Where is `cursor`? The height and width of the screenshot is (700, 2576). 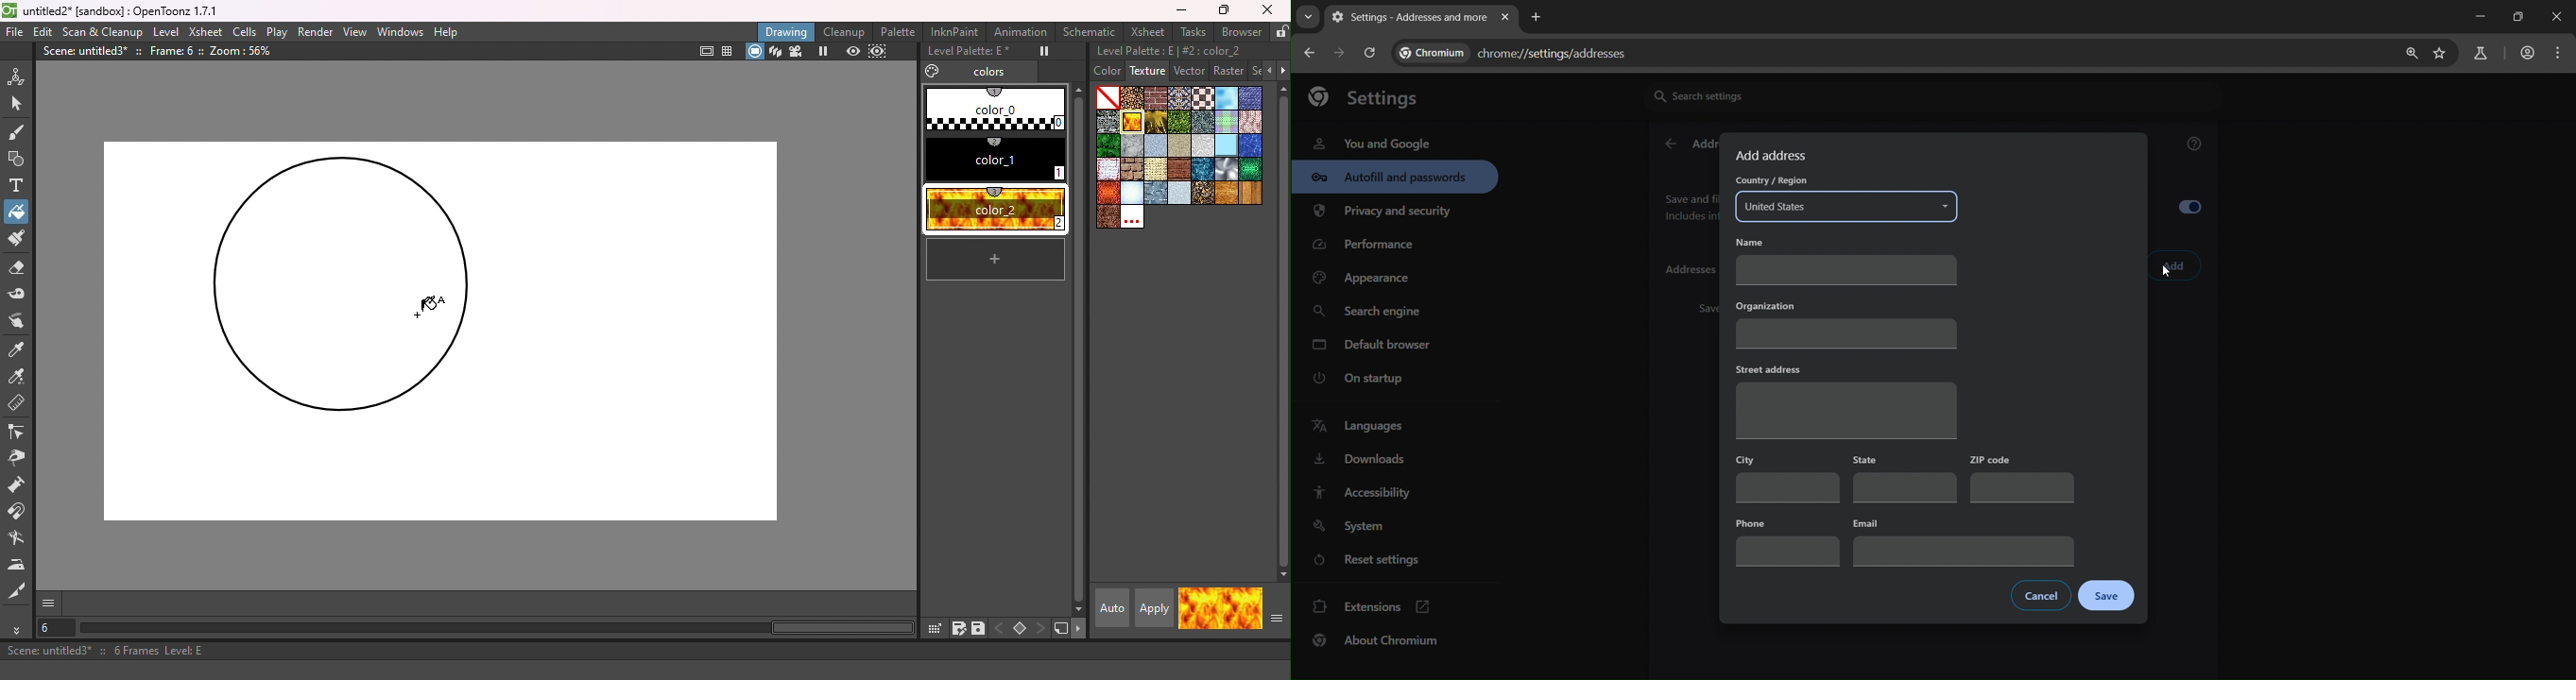
cursor is located at coordinates (427, 305).